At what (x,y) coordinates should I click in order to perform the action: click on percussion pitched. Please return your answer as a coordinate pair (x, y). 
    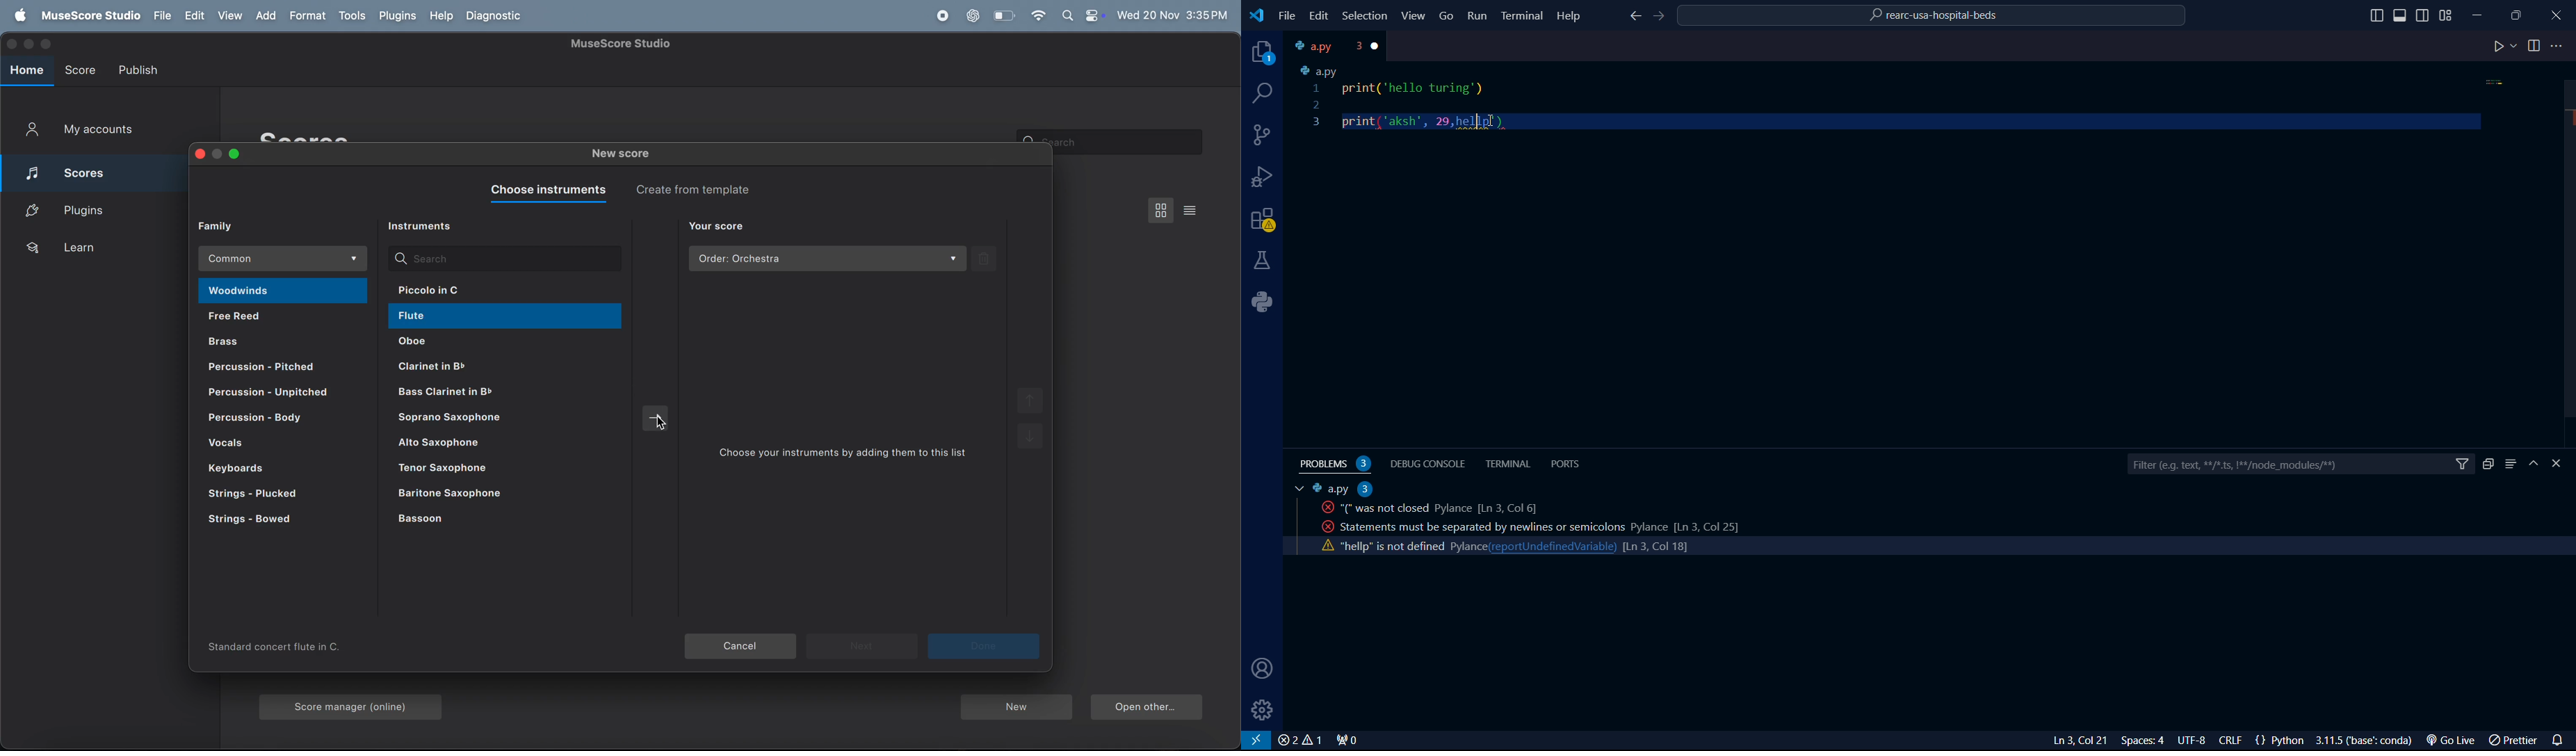
    Looking at the image, I should click on (270, 394).